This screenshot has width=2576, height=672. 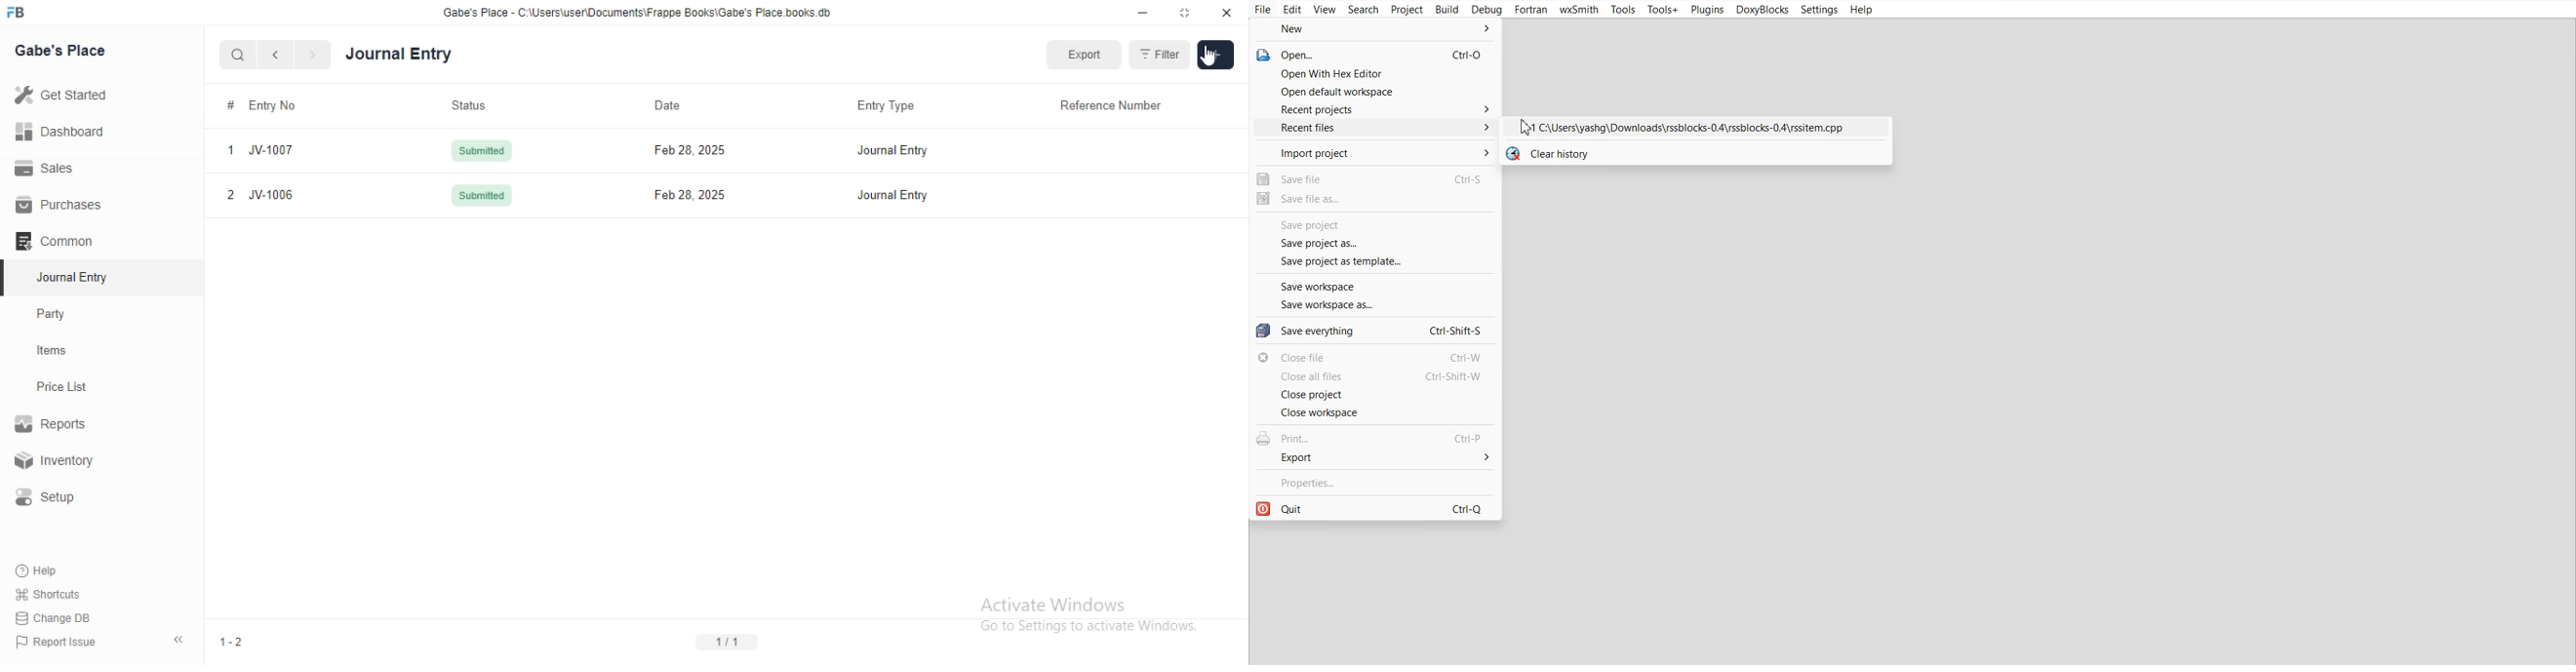 I want to click on View, so click(x=1325, y=9).